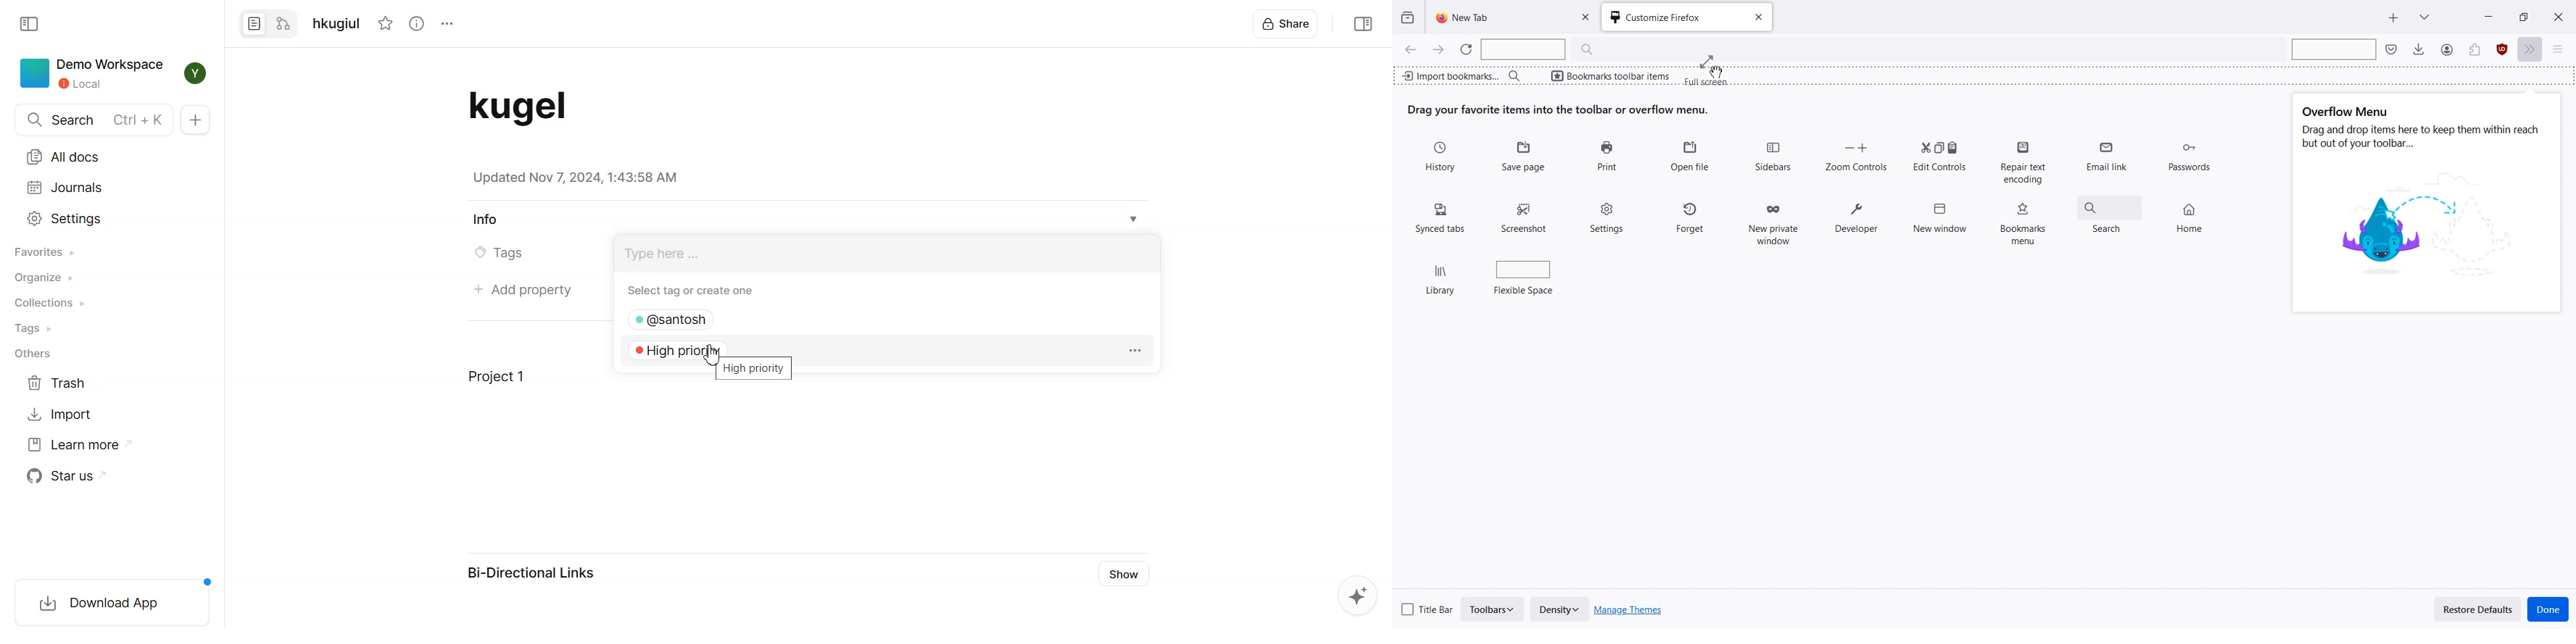 This screenshot has width=2576, height=644. I want to click on type here..., so click(665, 255).